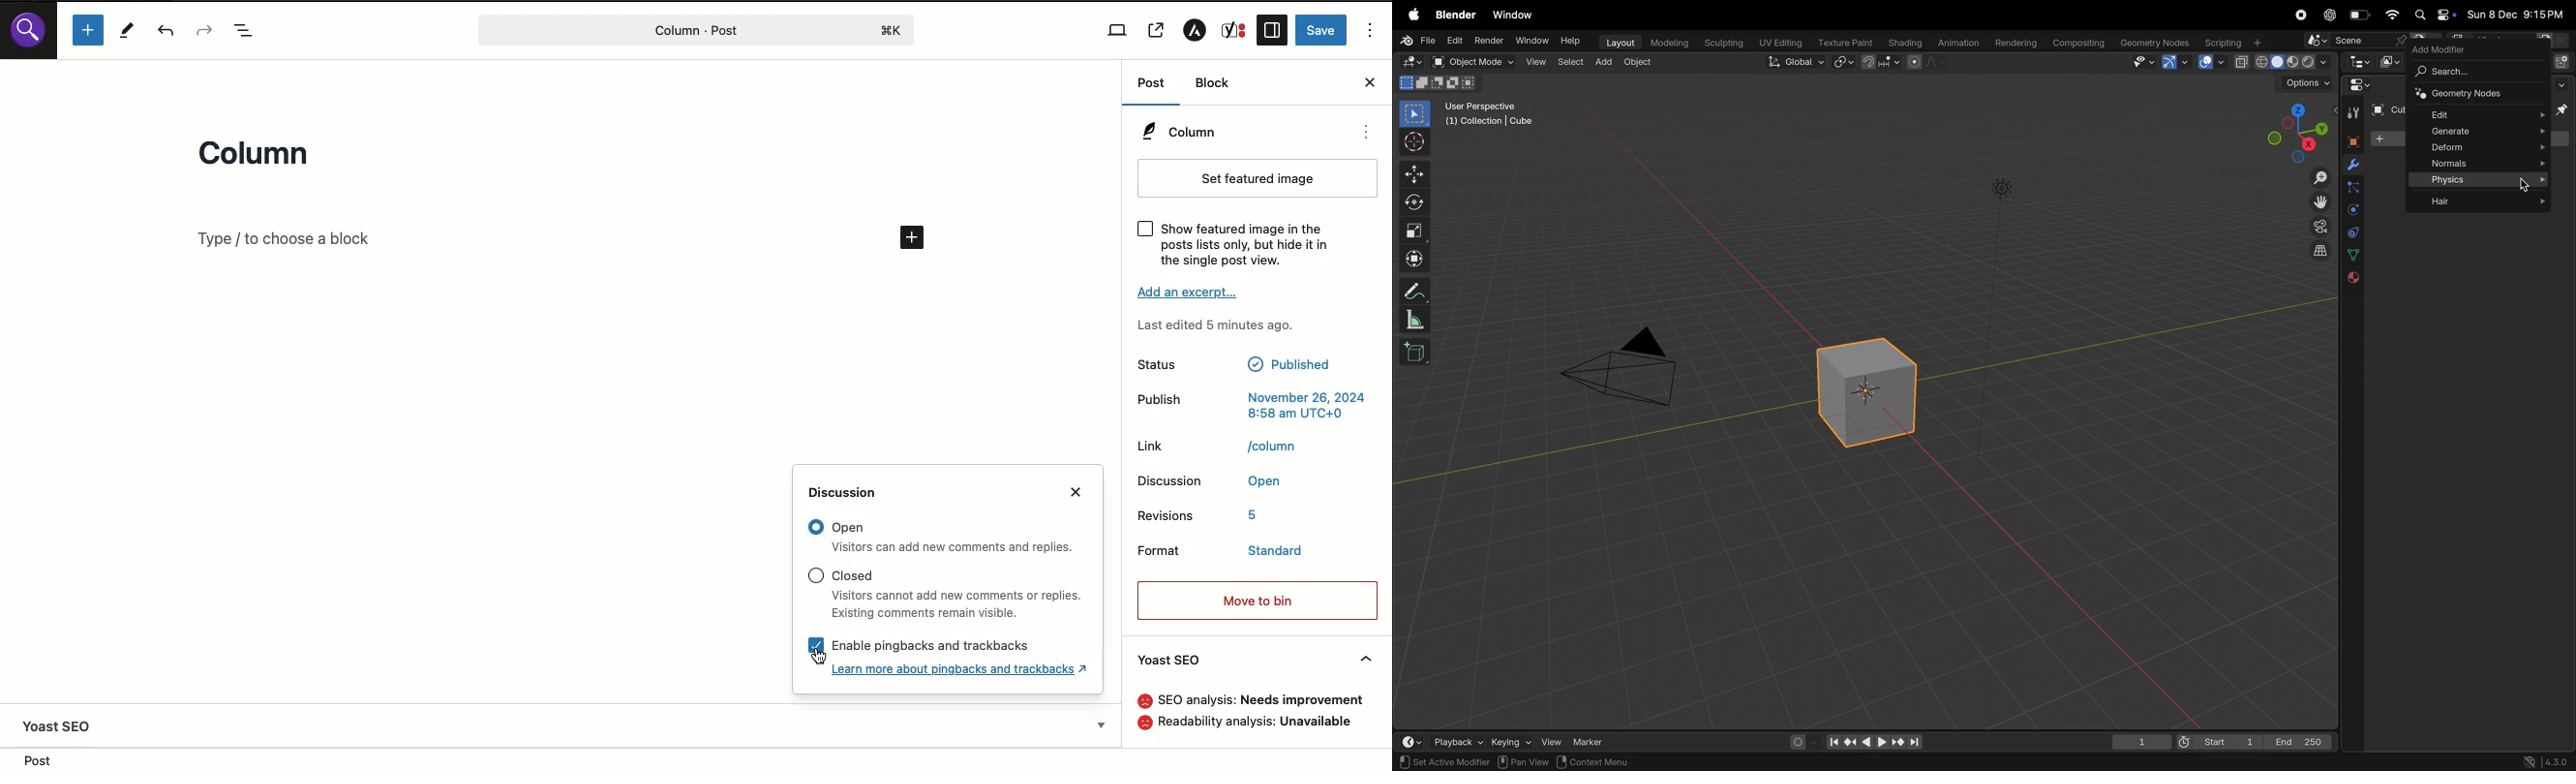  Describe the element at coordinates (815, 527) in the screenshot. I see `Checkbox ` at that location.